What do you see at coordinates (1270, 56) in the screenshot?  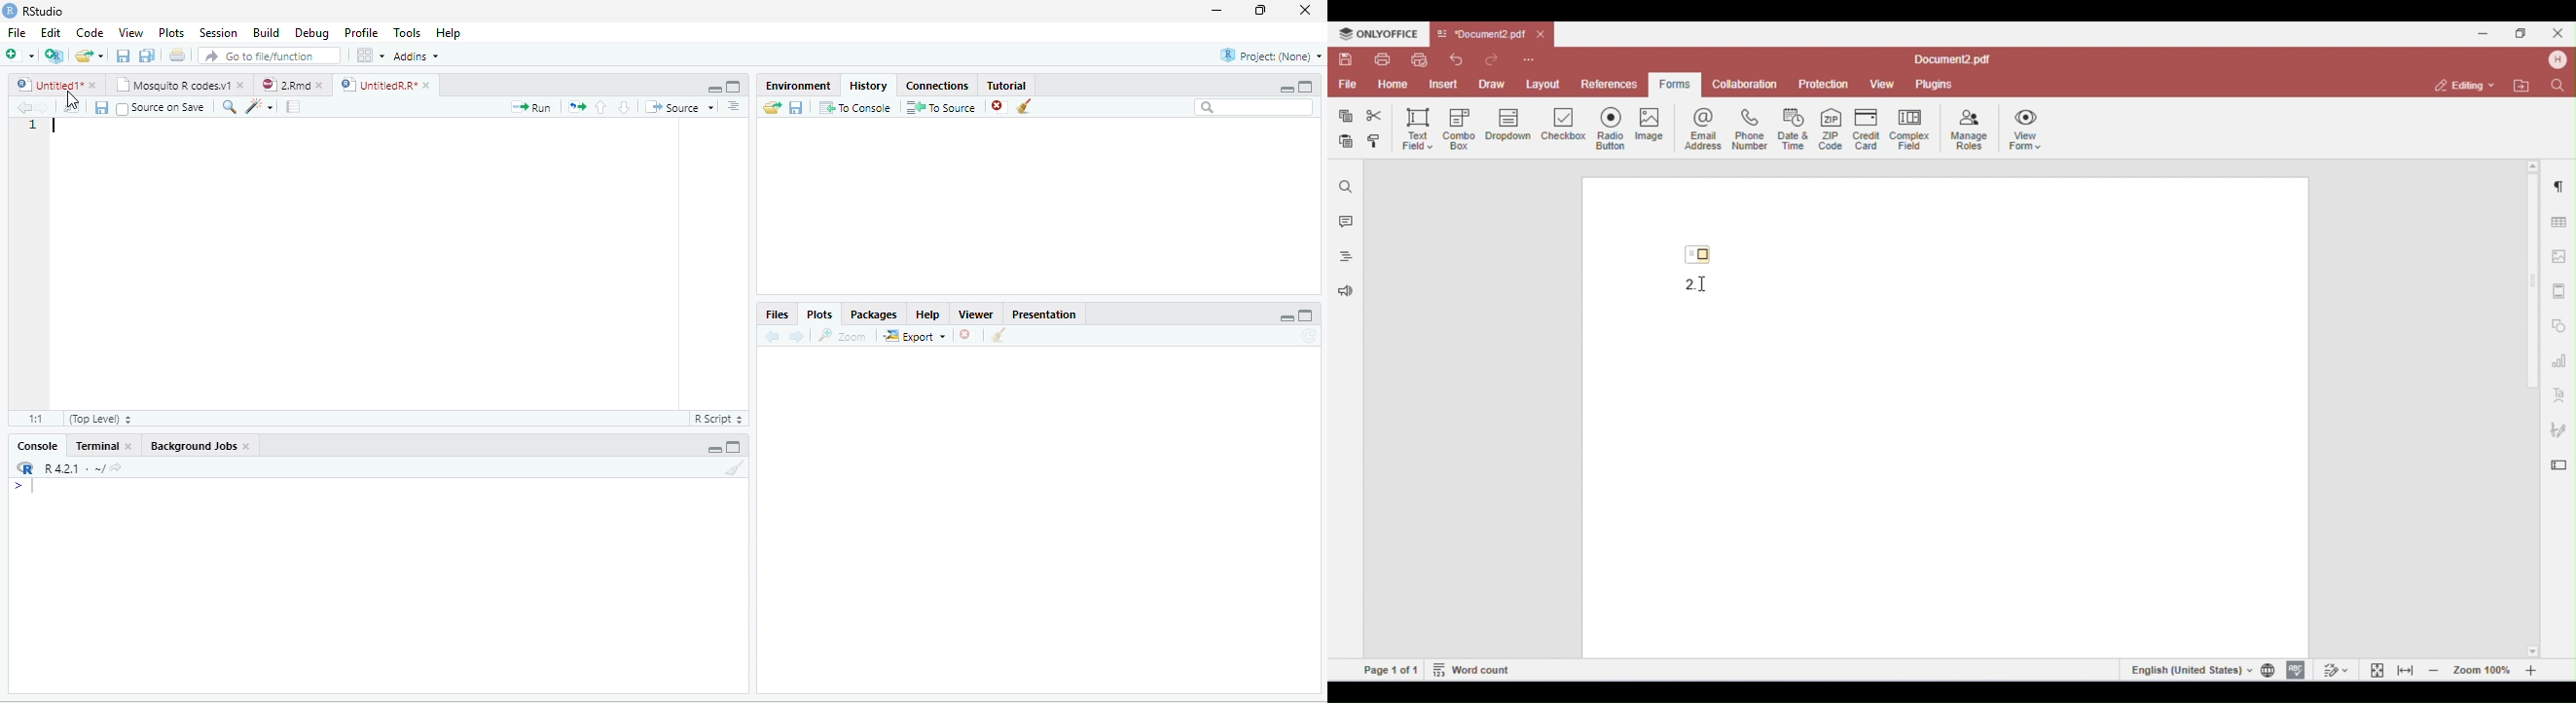 I see `Project: (None)` at bounding box center [1270, 56].